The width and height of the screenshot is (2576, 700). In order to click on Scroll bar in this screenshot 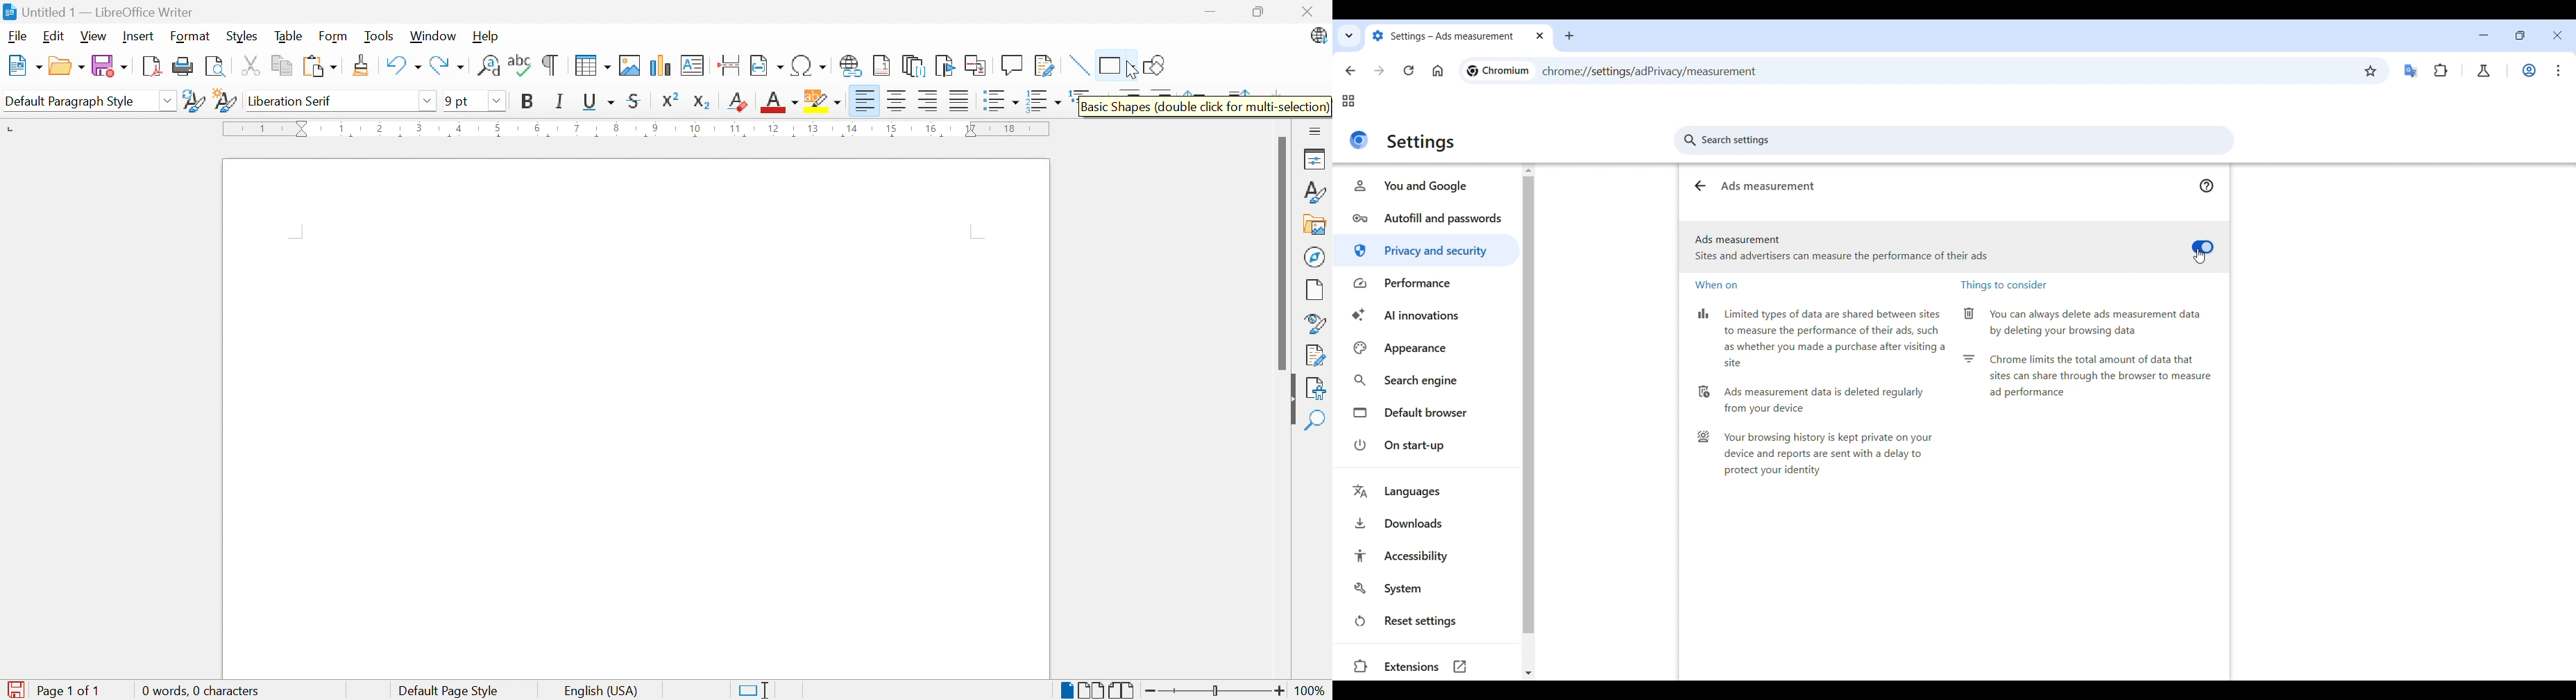, I will do `click(1285, 253)`.